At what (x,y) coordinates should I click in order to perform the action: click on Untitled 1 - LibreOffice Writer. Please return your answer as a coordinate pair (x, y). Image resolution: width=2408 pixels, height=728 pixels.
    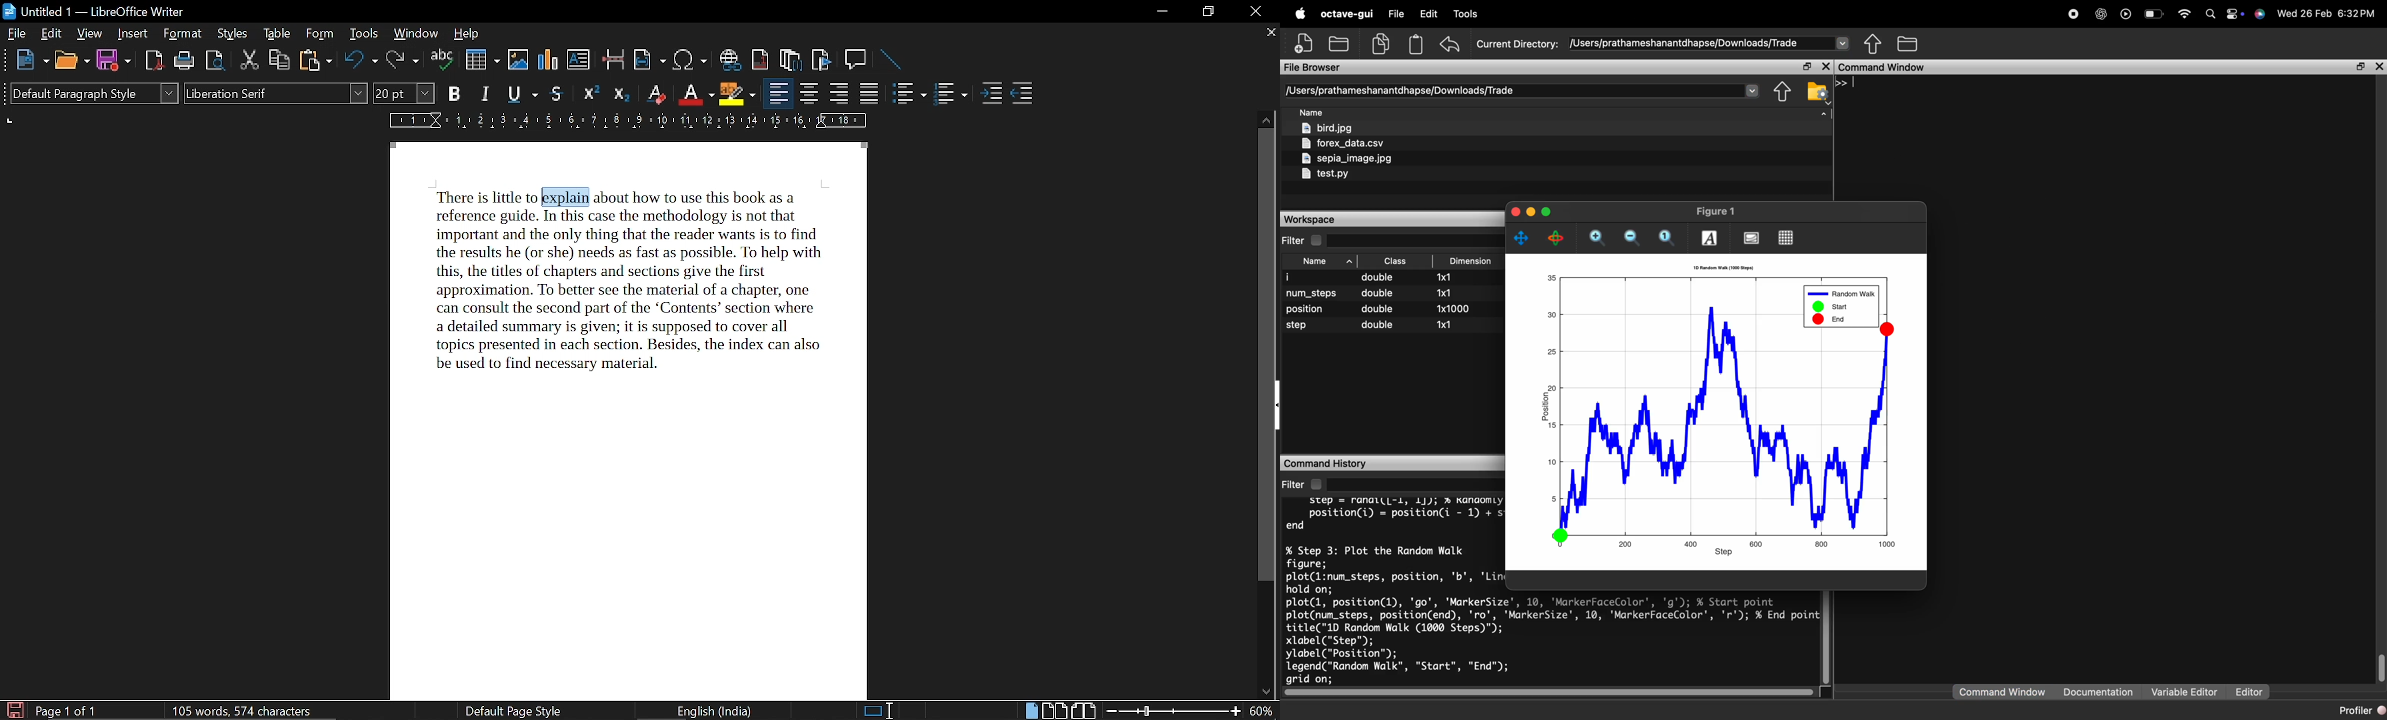
    Looking at the image, I should click on (105, 11).